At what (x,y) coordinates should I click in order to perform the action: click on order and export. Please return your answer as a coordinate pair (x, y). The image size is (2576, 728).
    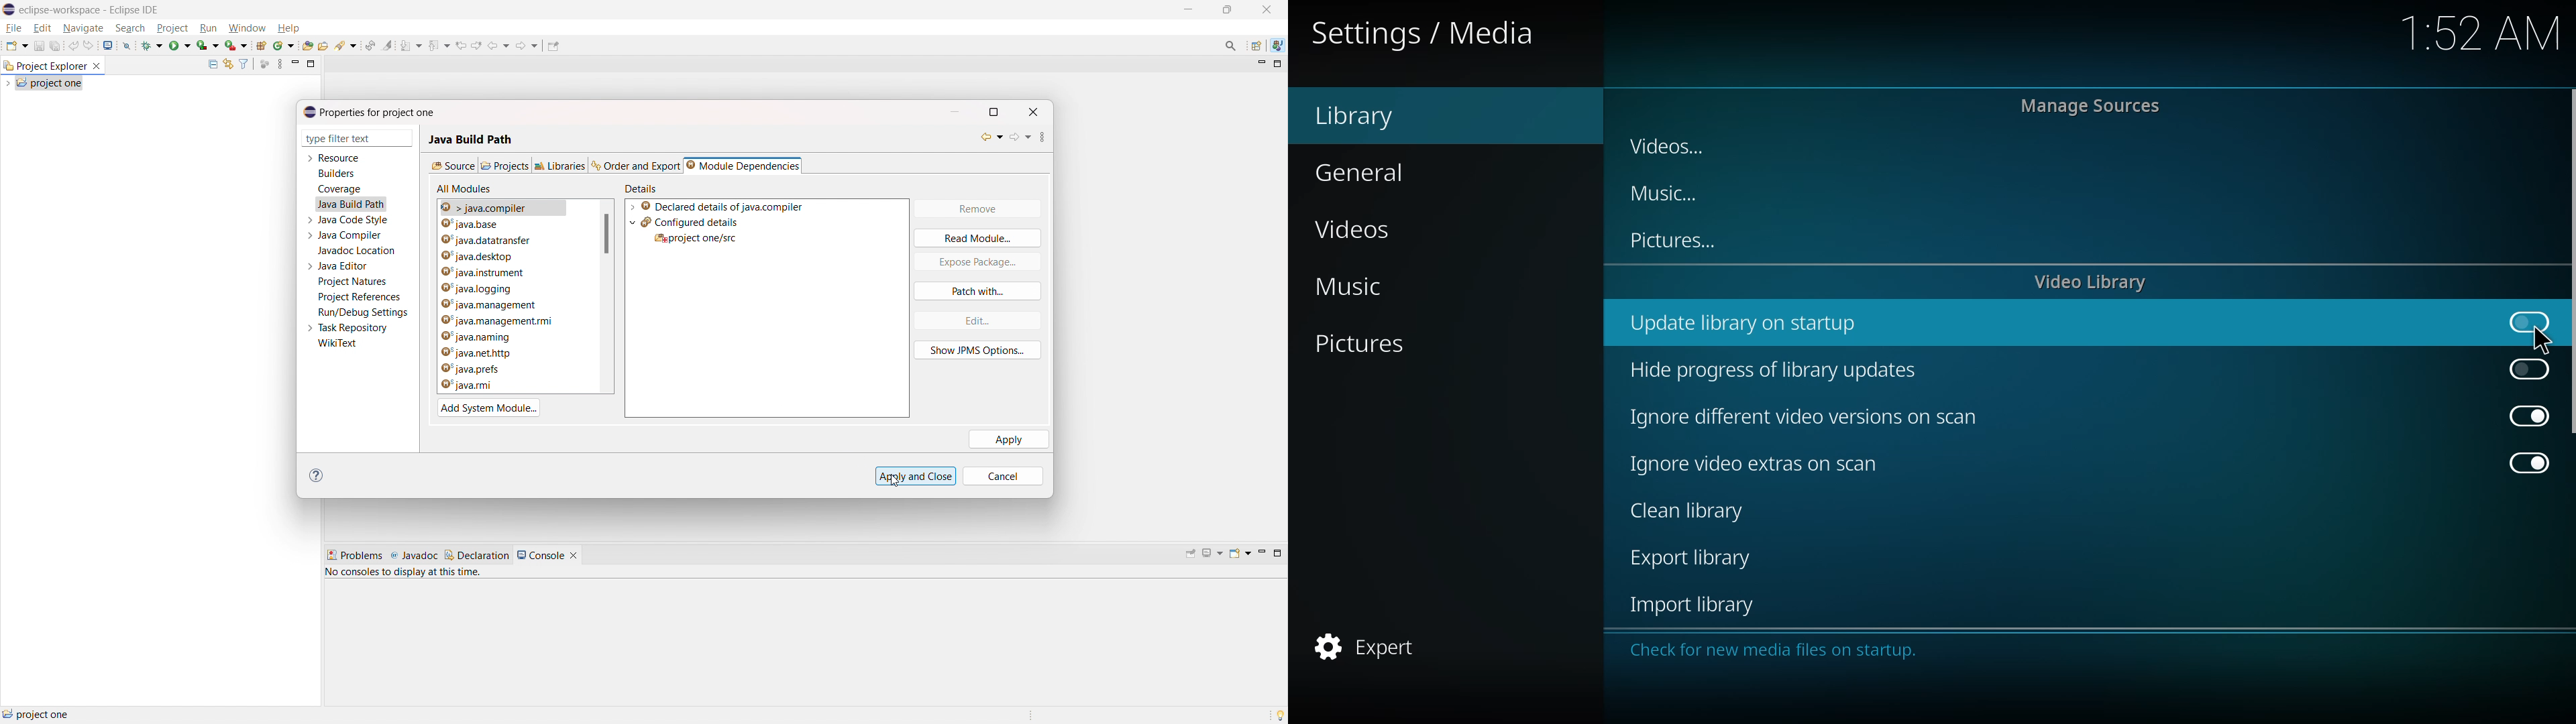
    Looking at the image, I should click on (637, 166).